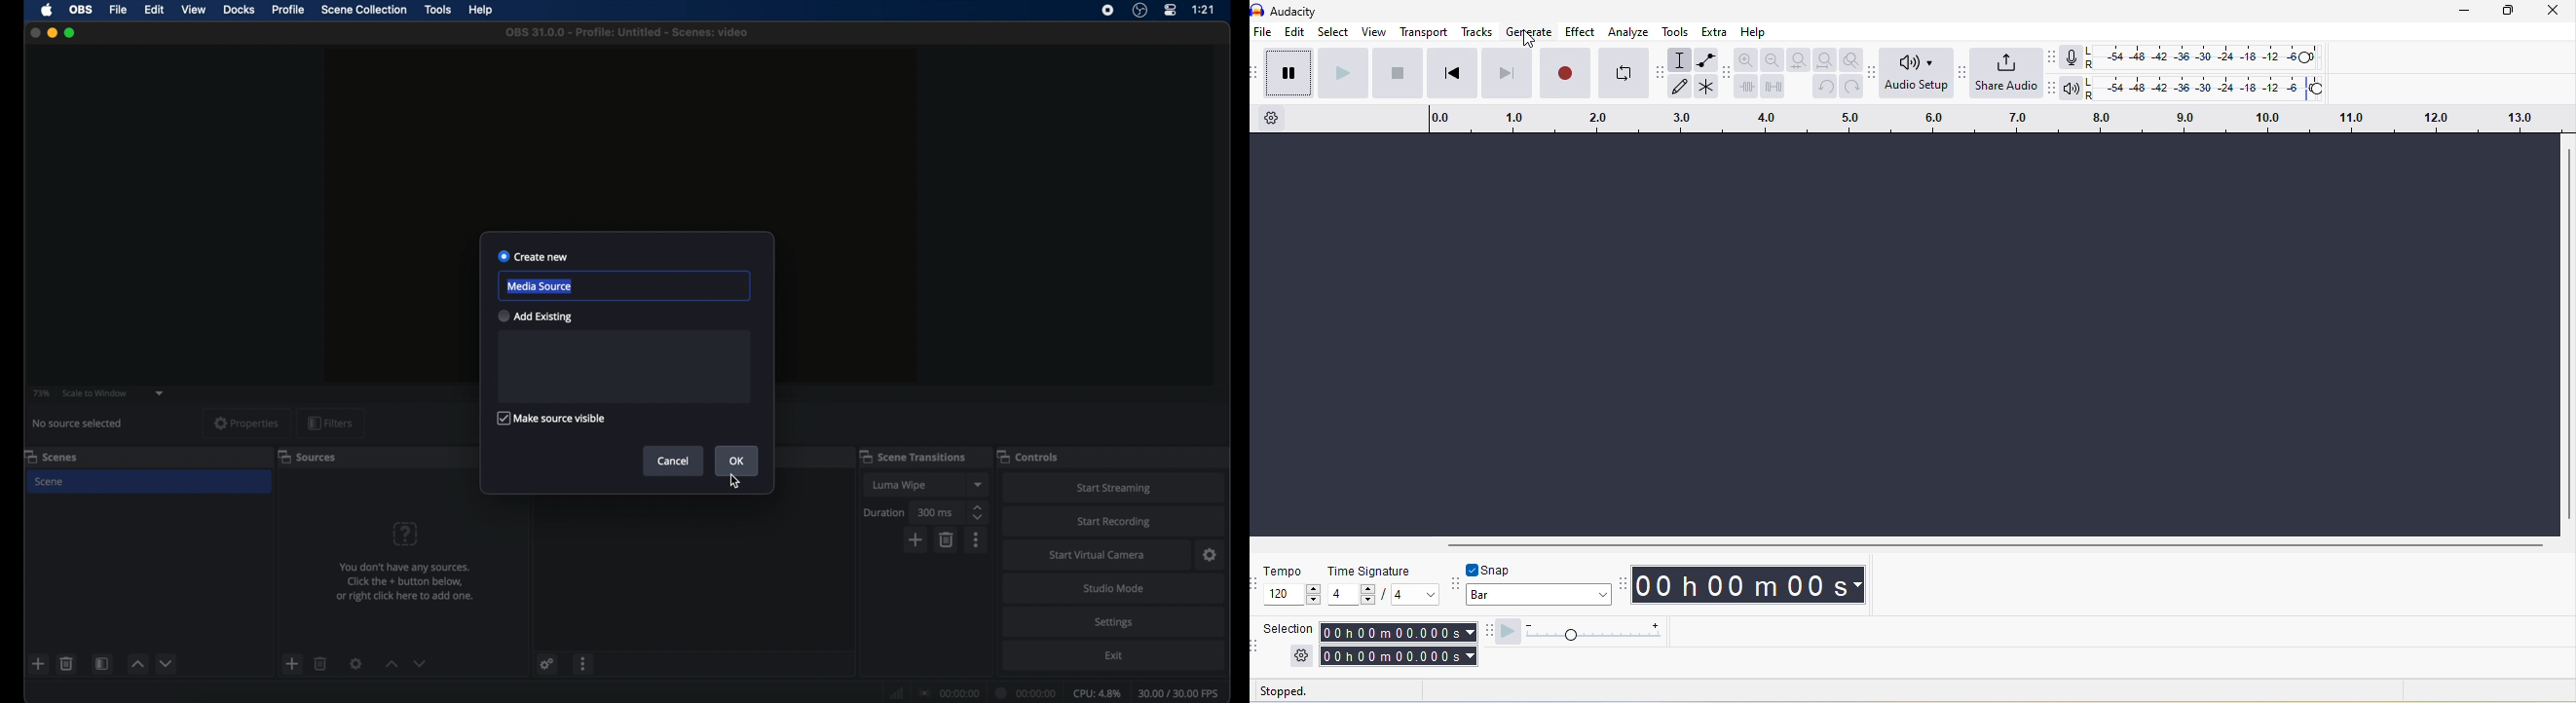 The width and height of the screenshot is (2576, 728). What do you see at coordinates (246, 423) in the screenshot?
I see `properties` at bounding box center [246, 423].